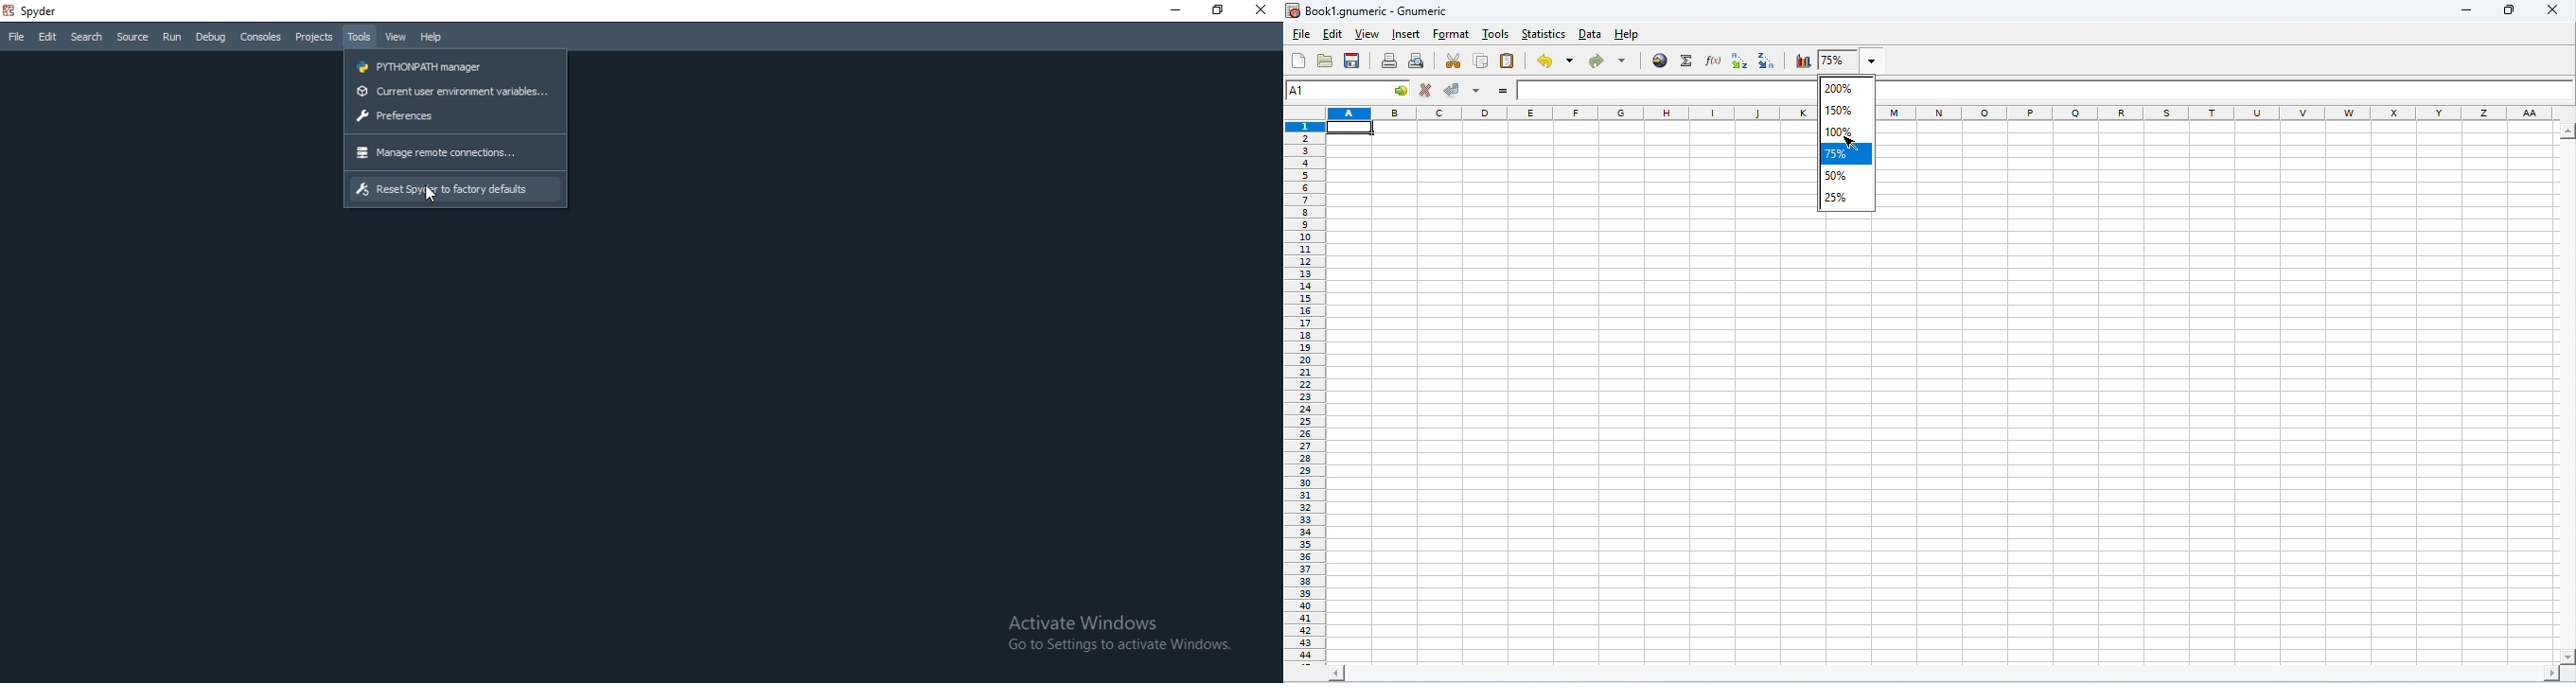  What do you see at coordinates (1456, 61) in the screenshot?
I see `cut` at bounding box center [1456, 61].